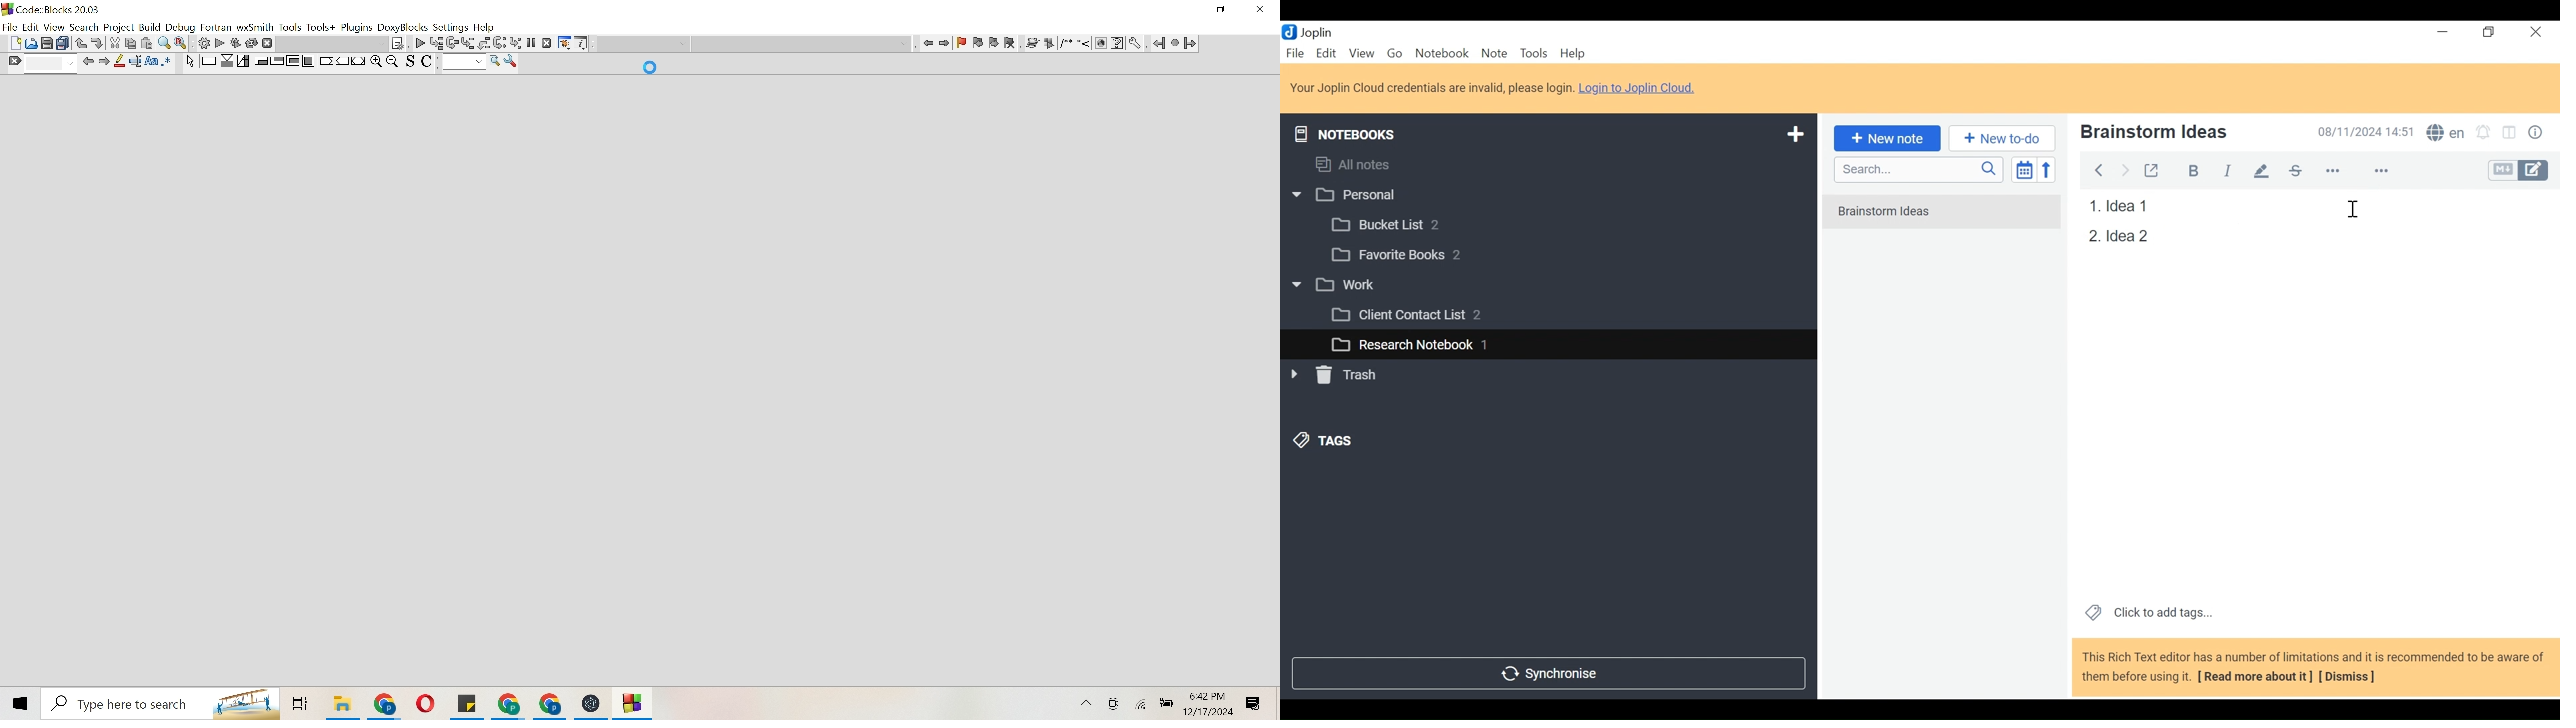 Image resolution: width=2576 pixels, height=728 pixels. Describe the element at coordinates (451, 28) in the screenshot. I see `settings` at that location.